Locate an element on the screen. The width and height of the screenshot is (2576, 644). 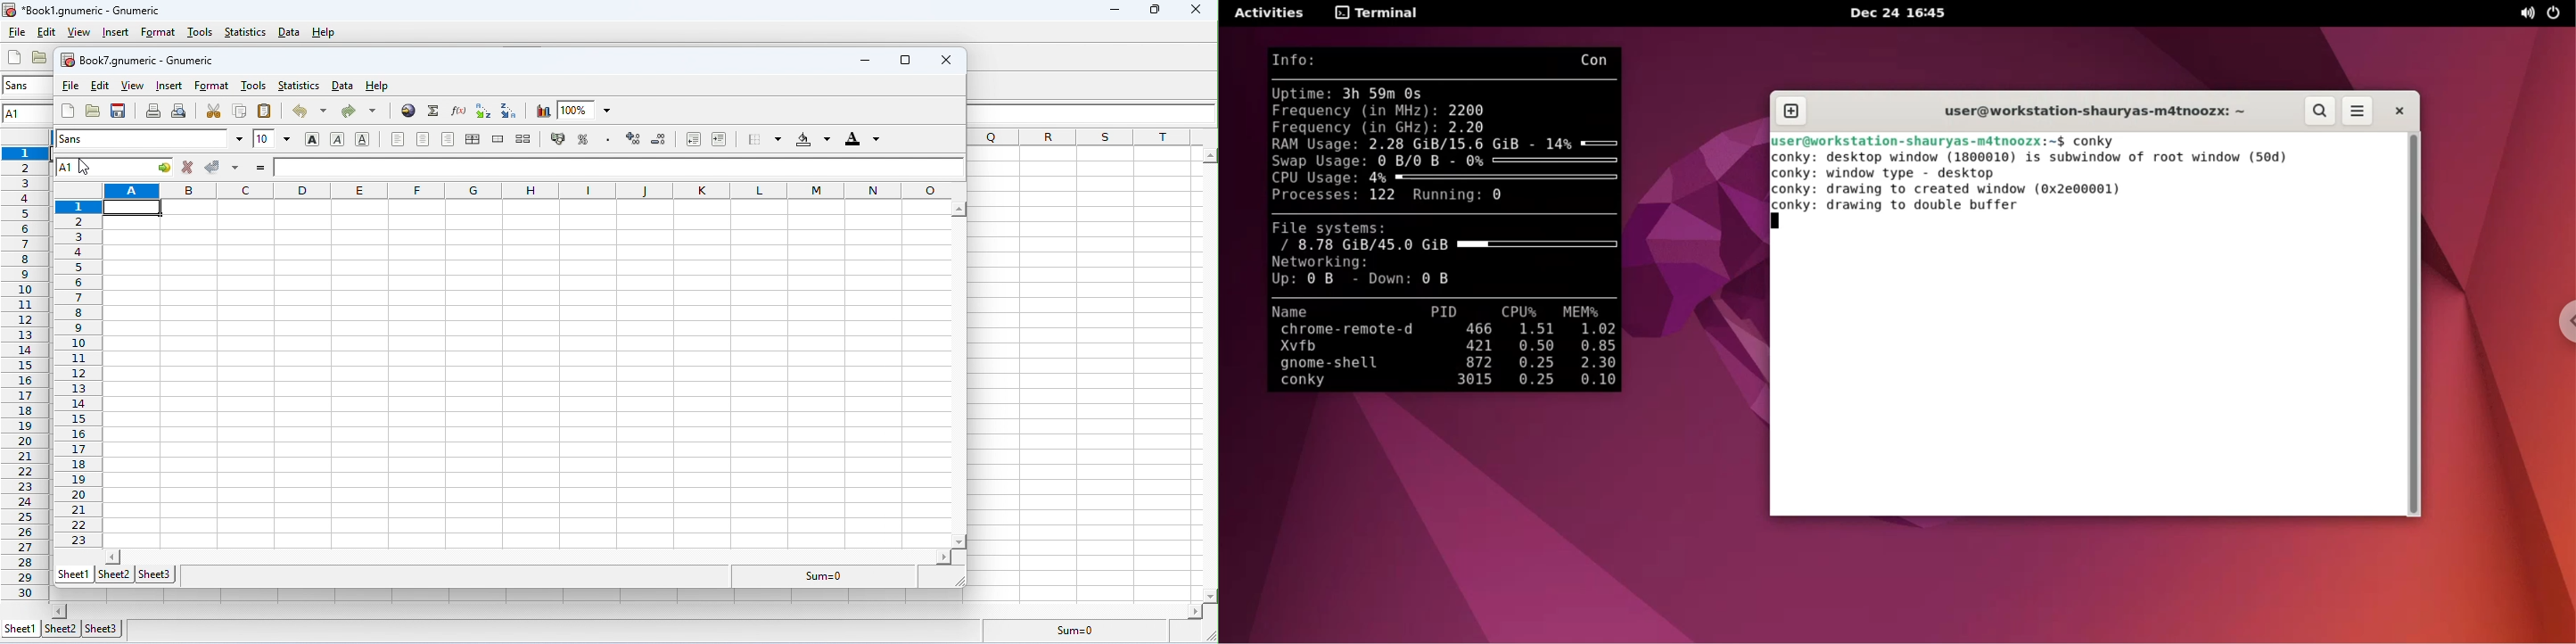
new spreadsheet appeared is located at coordinates (515, 346).